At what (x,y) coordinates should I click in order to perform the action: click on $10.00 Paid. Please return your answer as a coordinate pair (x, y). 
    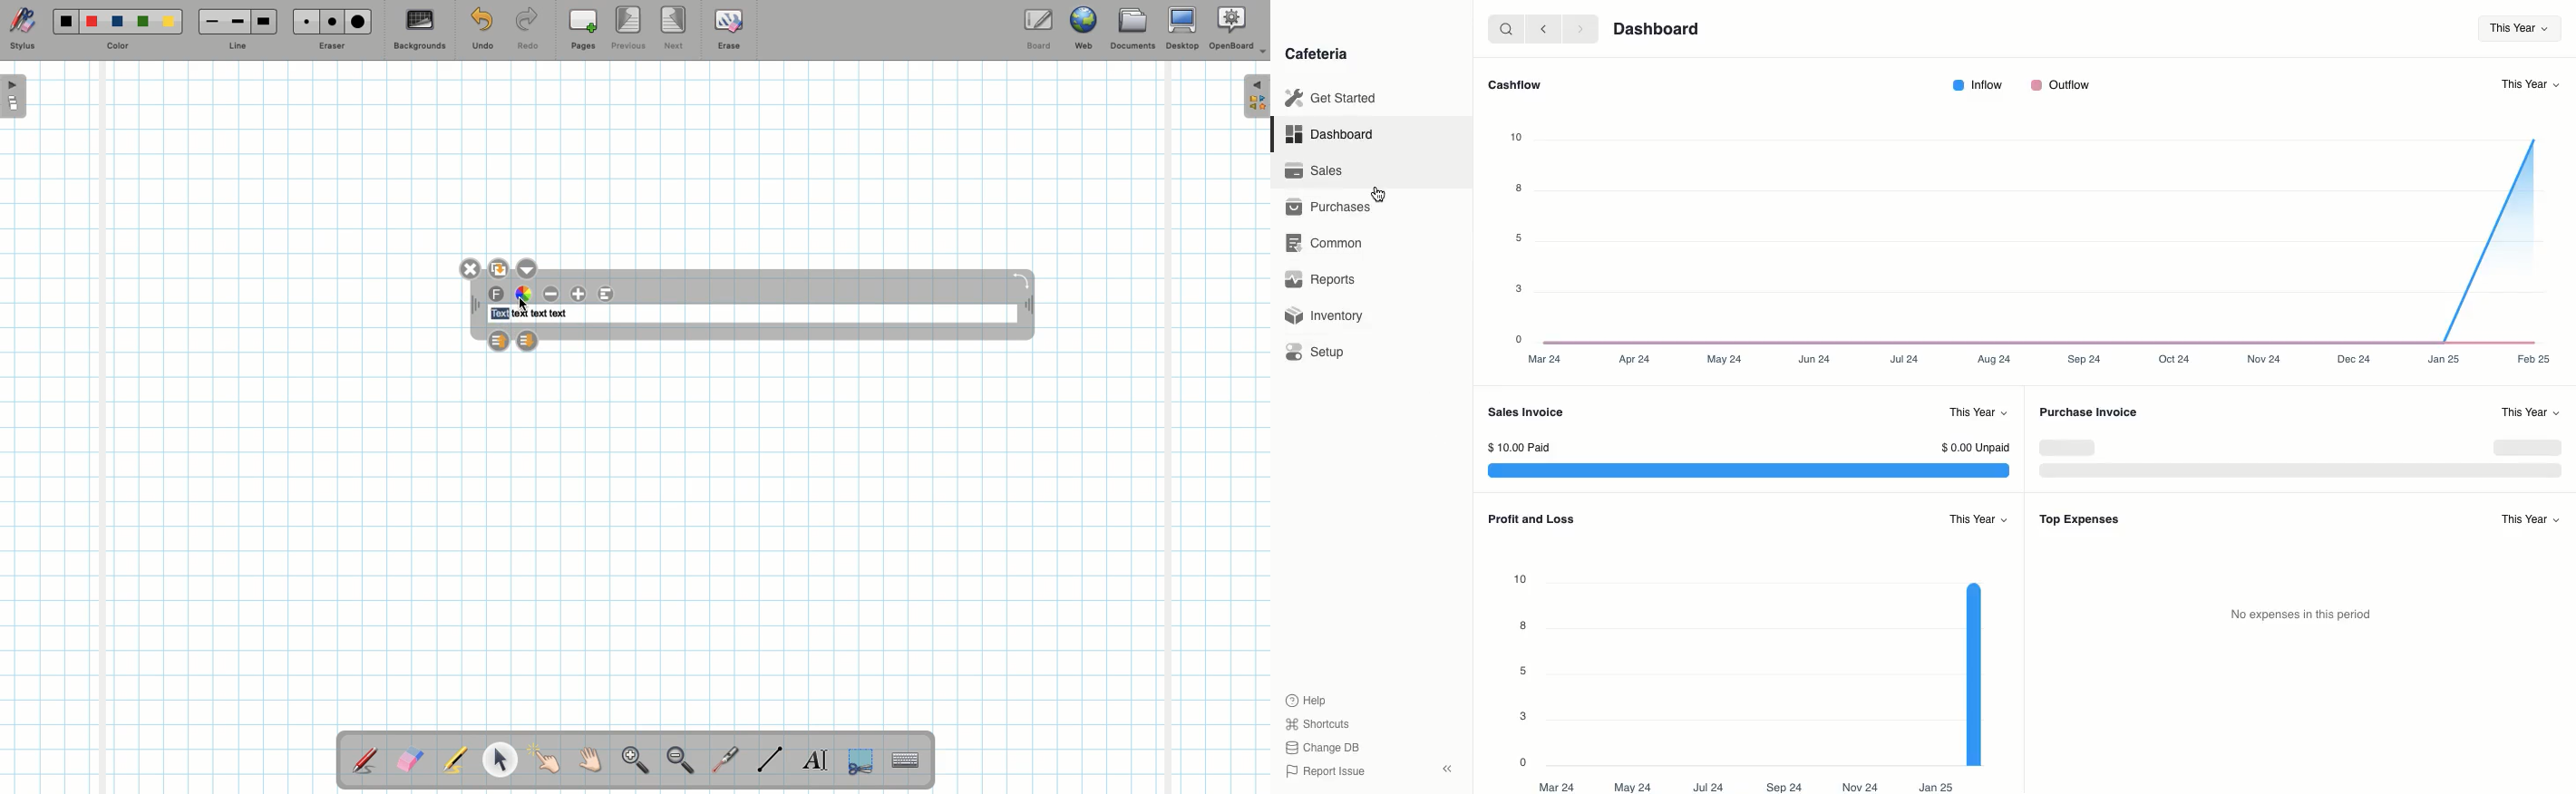
    Looking at the image, I should click on (1519, 447).